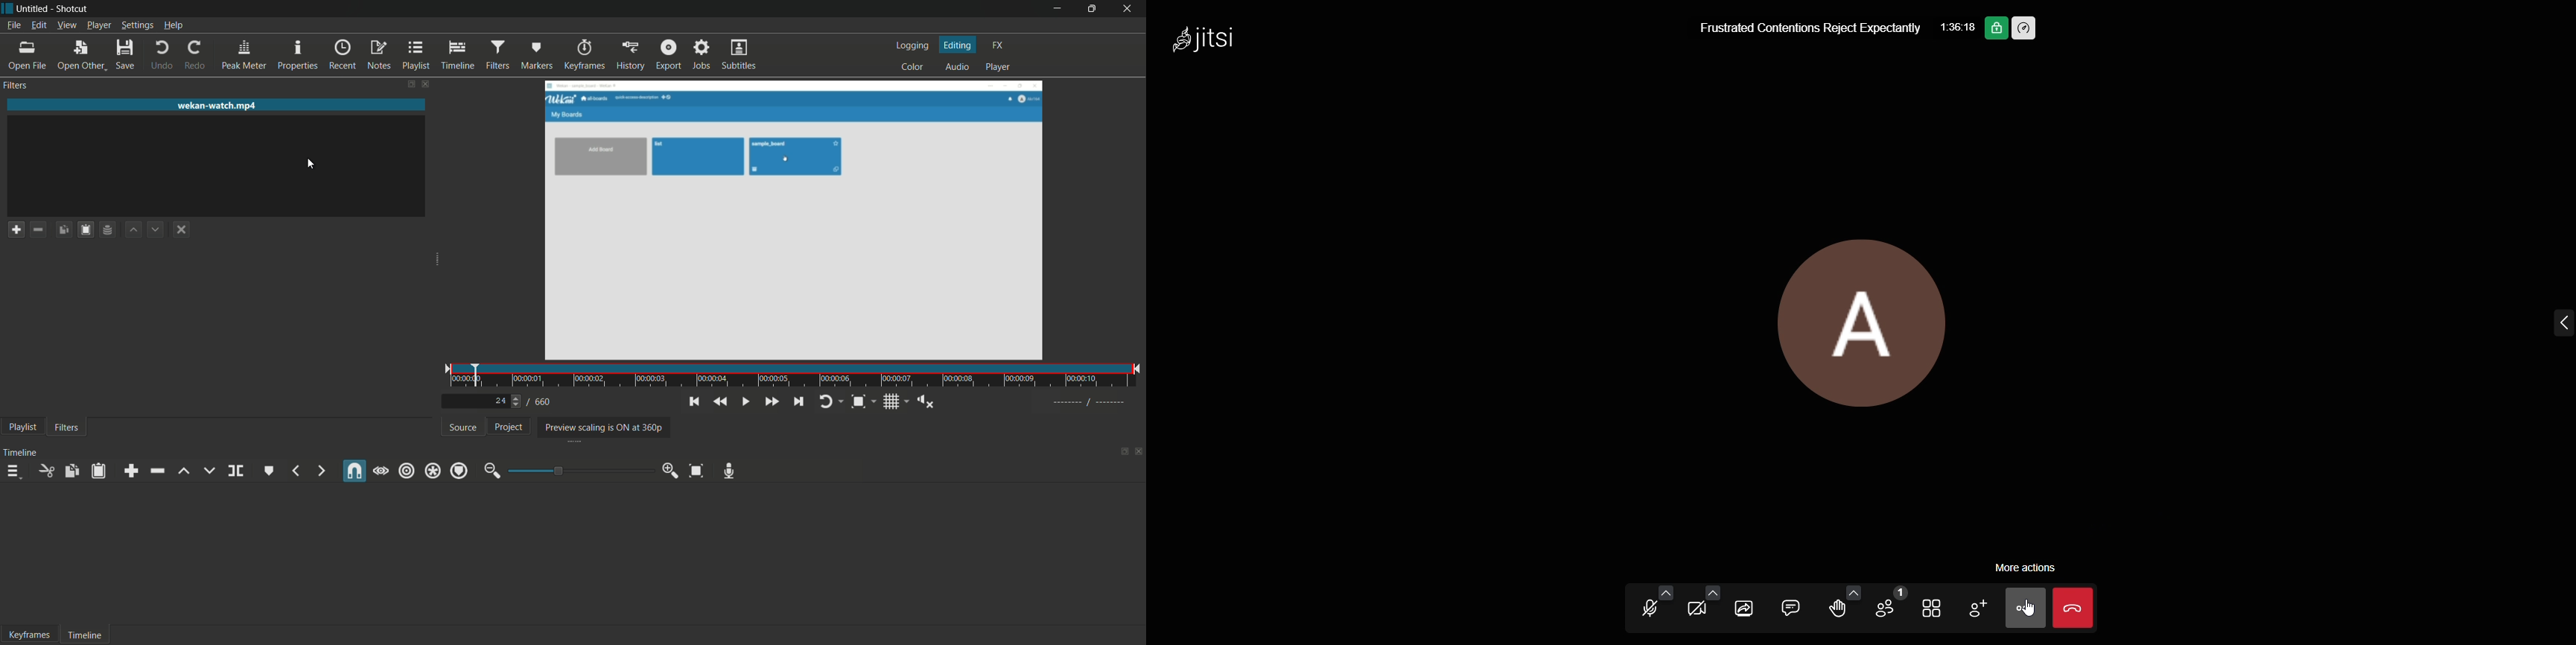 The image size is (2576, 672). I want to click on project name, so click(34, 9).